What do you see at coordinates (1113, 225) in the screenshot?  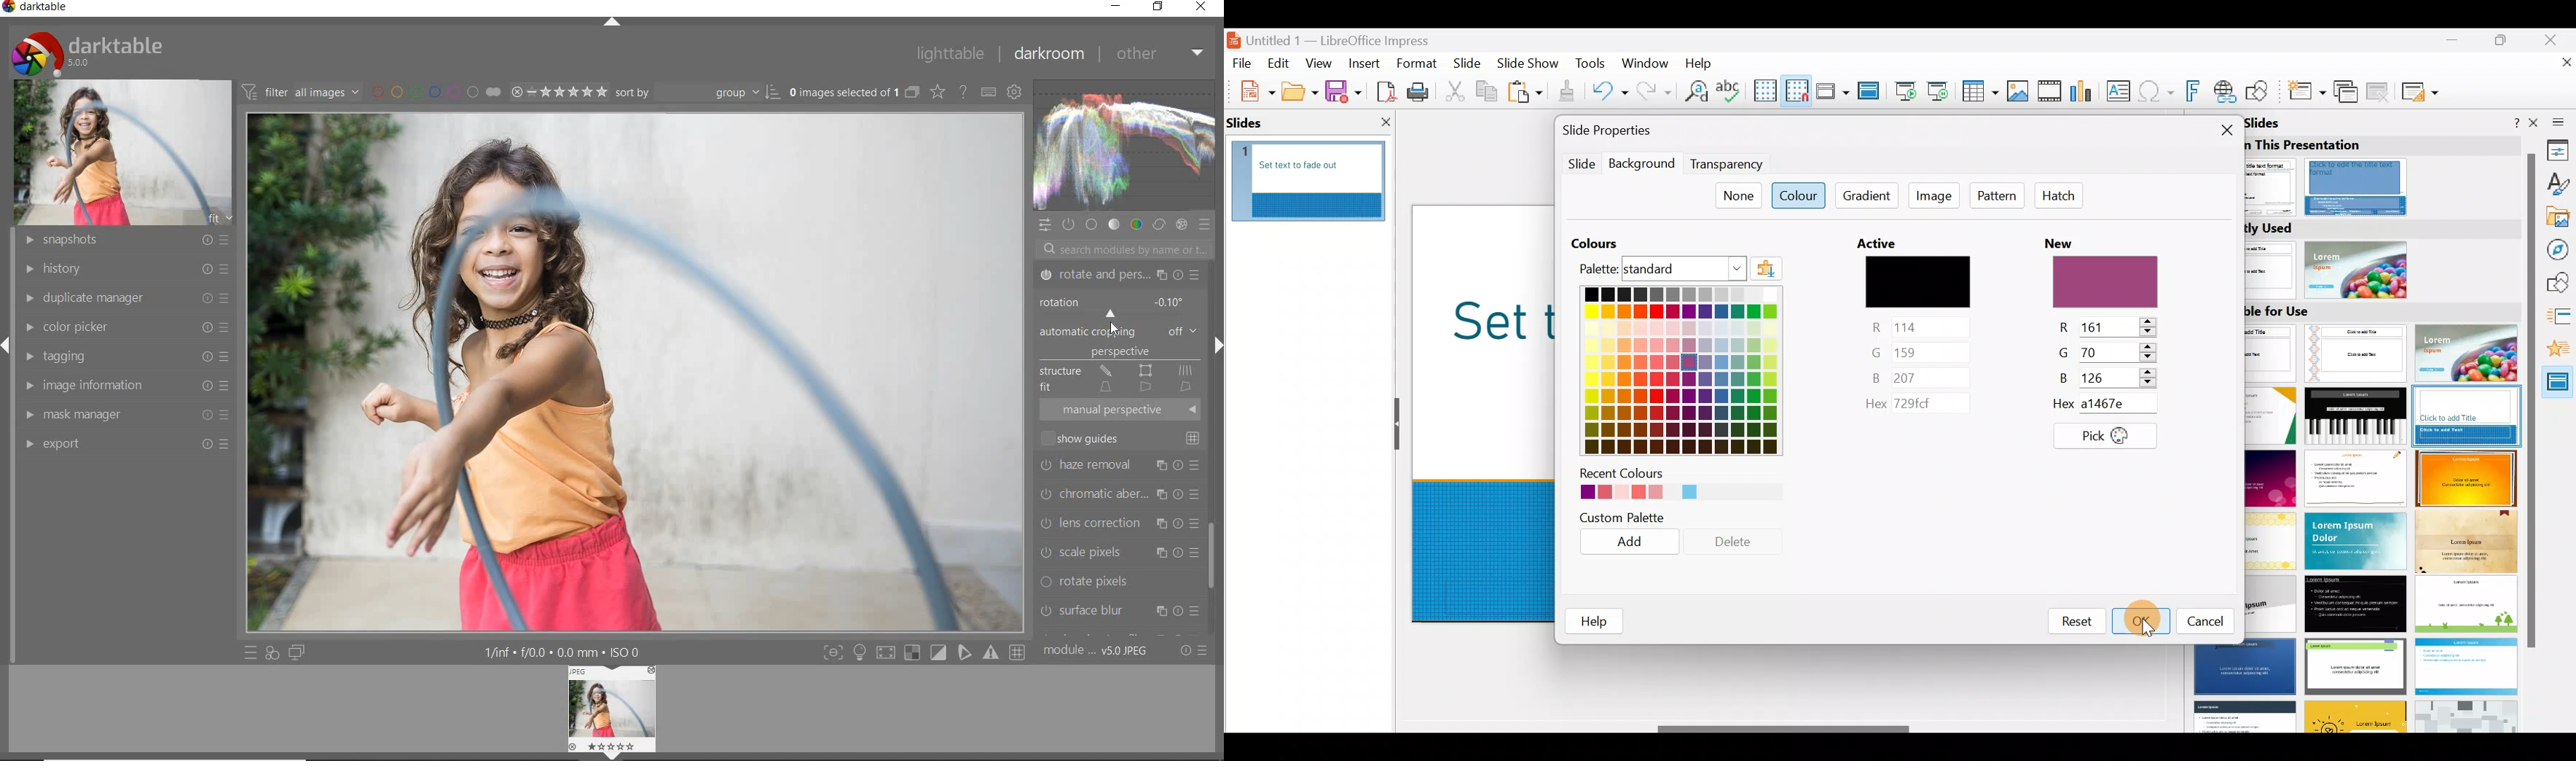 I see `tone` at bounding box center [1113, 225].